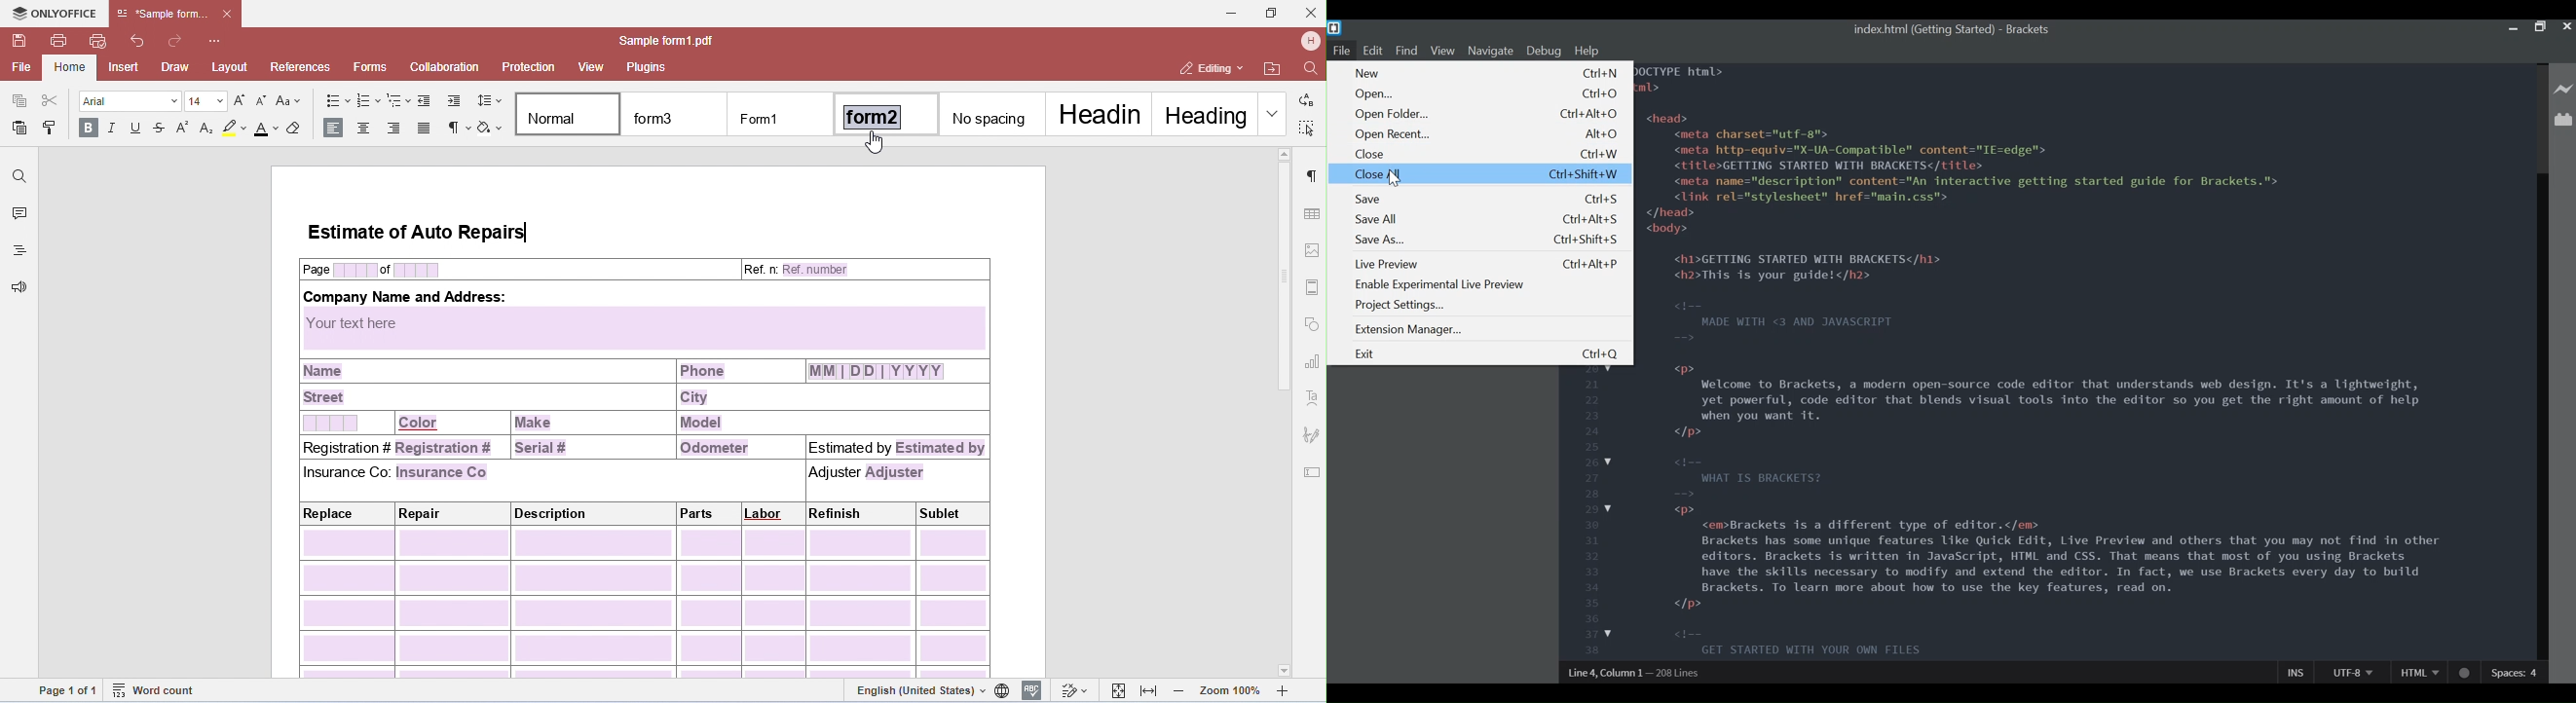 The width and height of the screenshot is (2576, 728). I want to click on Edit, so click(1375, 50).